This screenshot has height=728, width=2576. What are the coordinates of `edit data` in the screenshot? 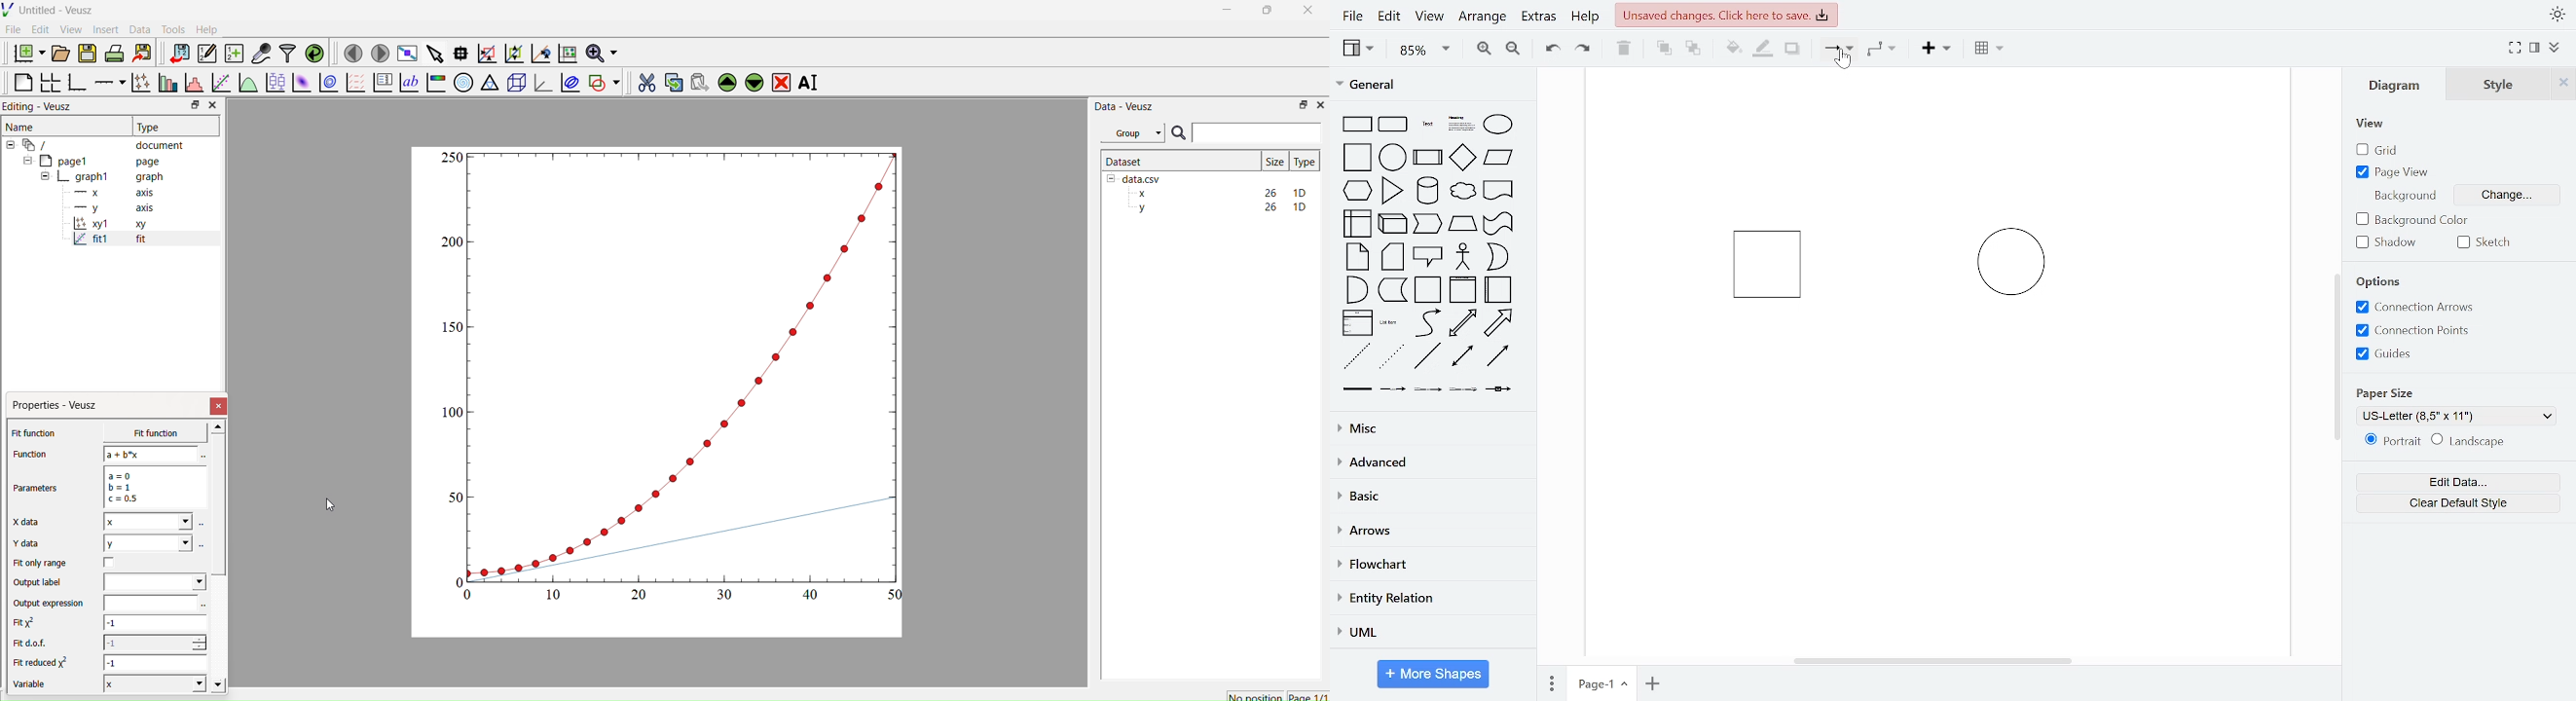 It's located at (2457, 483).